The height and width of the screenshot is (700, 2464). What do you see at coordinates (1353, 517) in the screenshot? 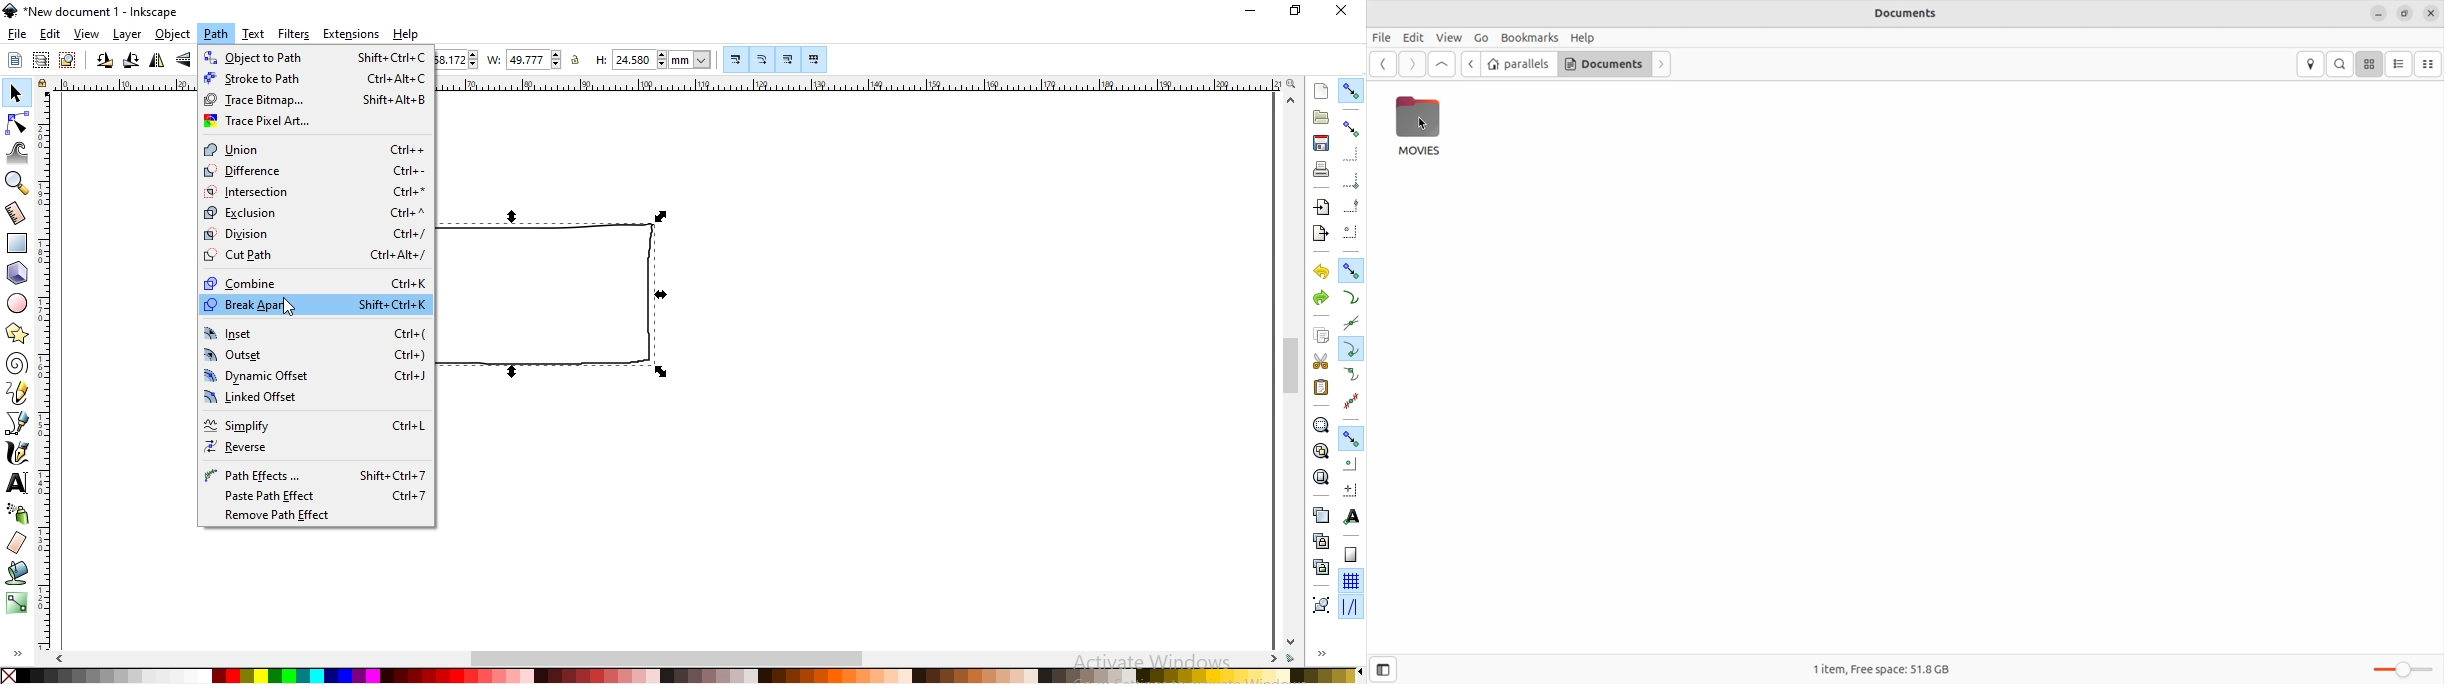
I see `snap text anchors and baselines` at bounding box center [1353, 517].